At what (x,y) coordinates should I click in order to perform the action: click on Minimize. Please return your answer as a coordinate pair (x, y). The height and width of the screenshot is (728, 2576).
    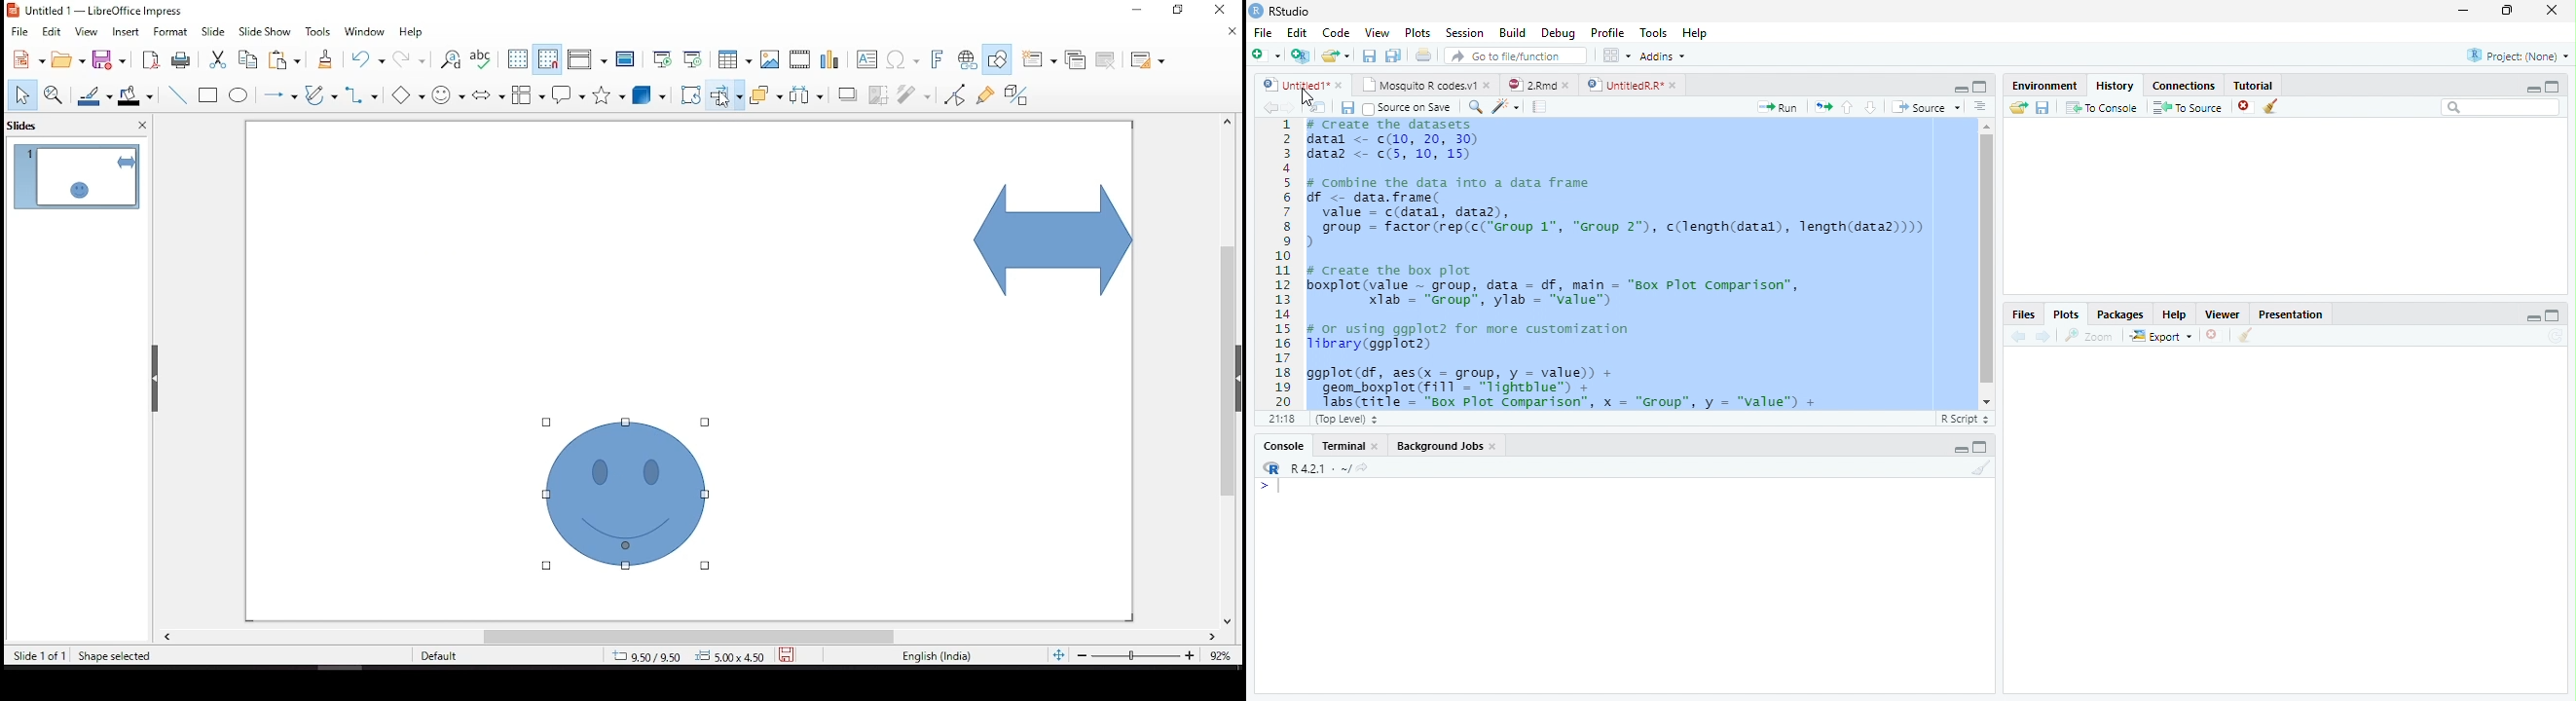
    Looking at the image, I should click on (2532, 90).